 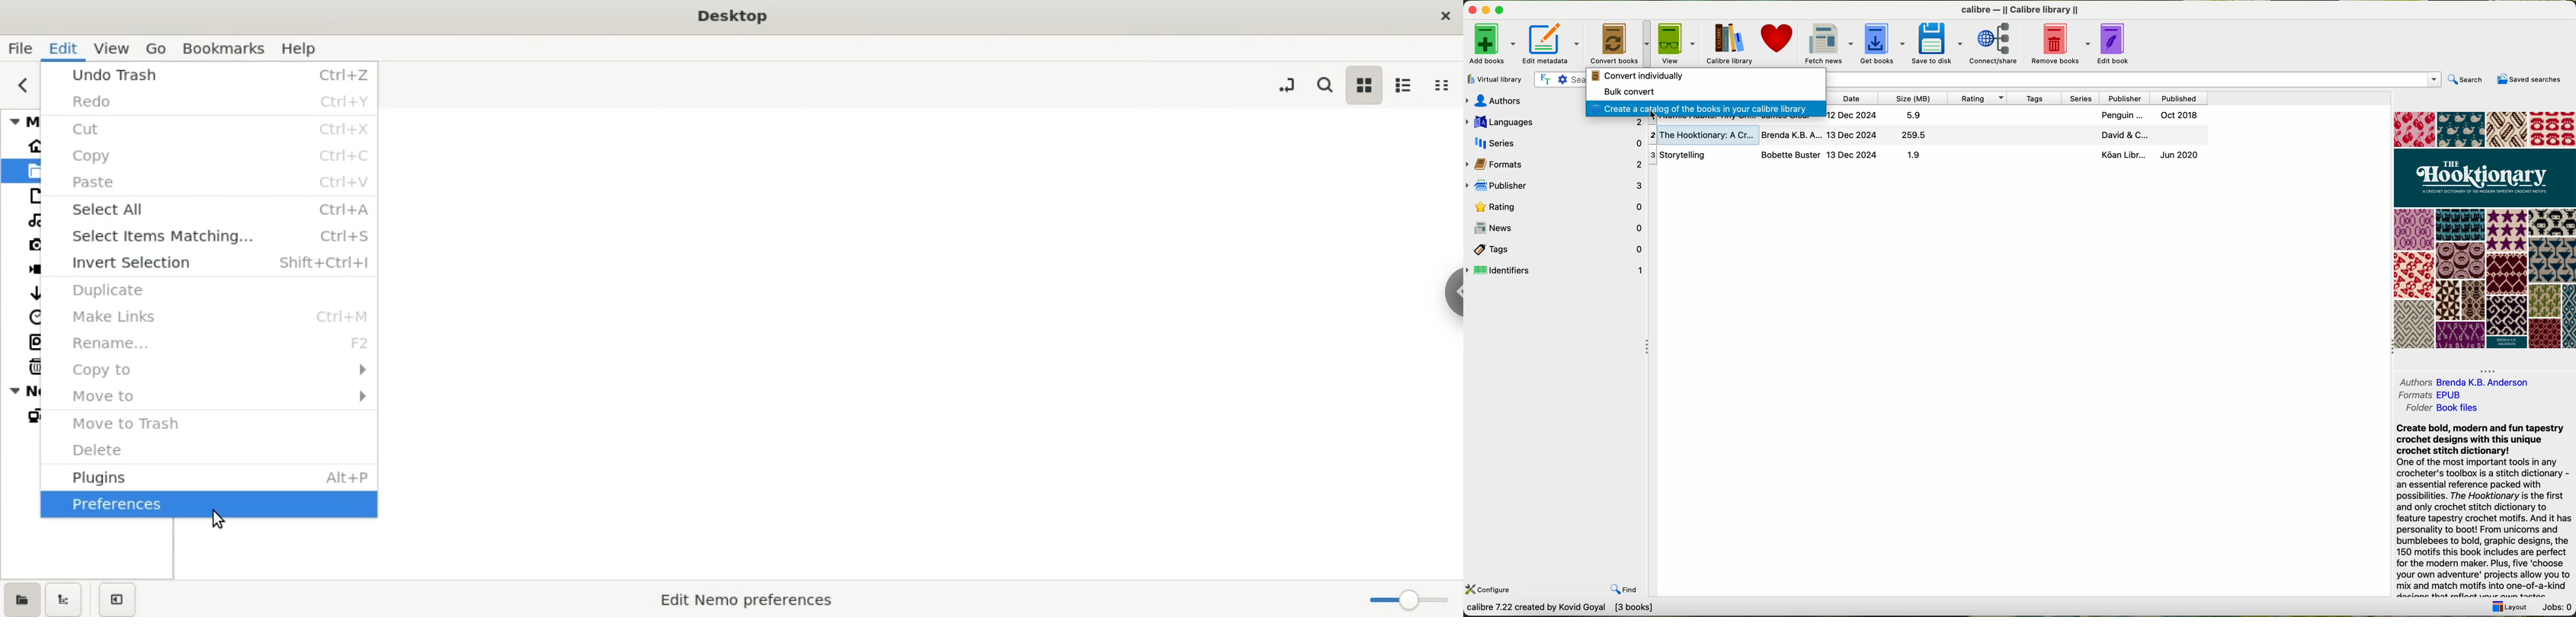 What do you see at coordinates (1551, 44) in the screenshot?
I see `edit metadata` at bounding box center [1551, 44].